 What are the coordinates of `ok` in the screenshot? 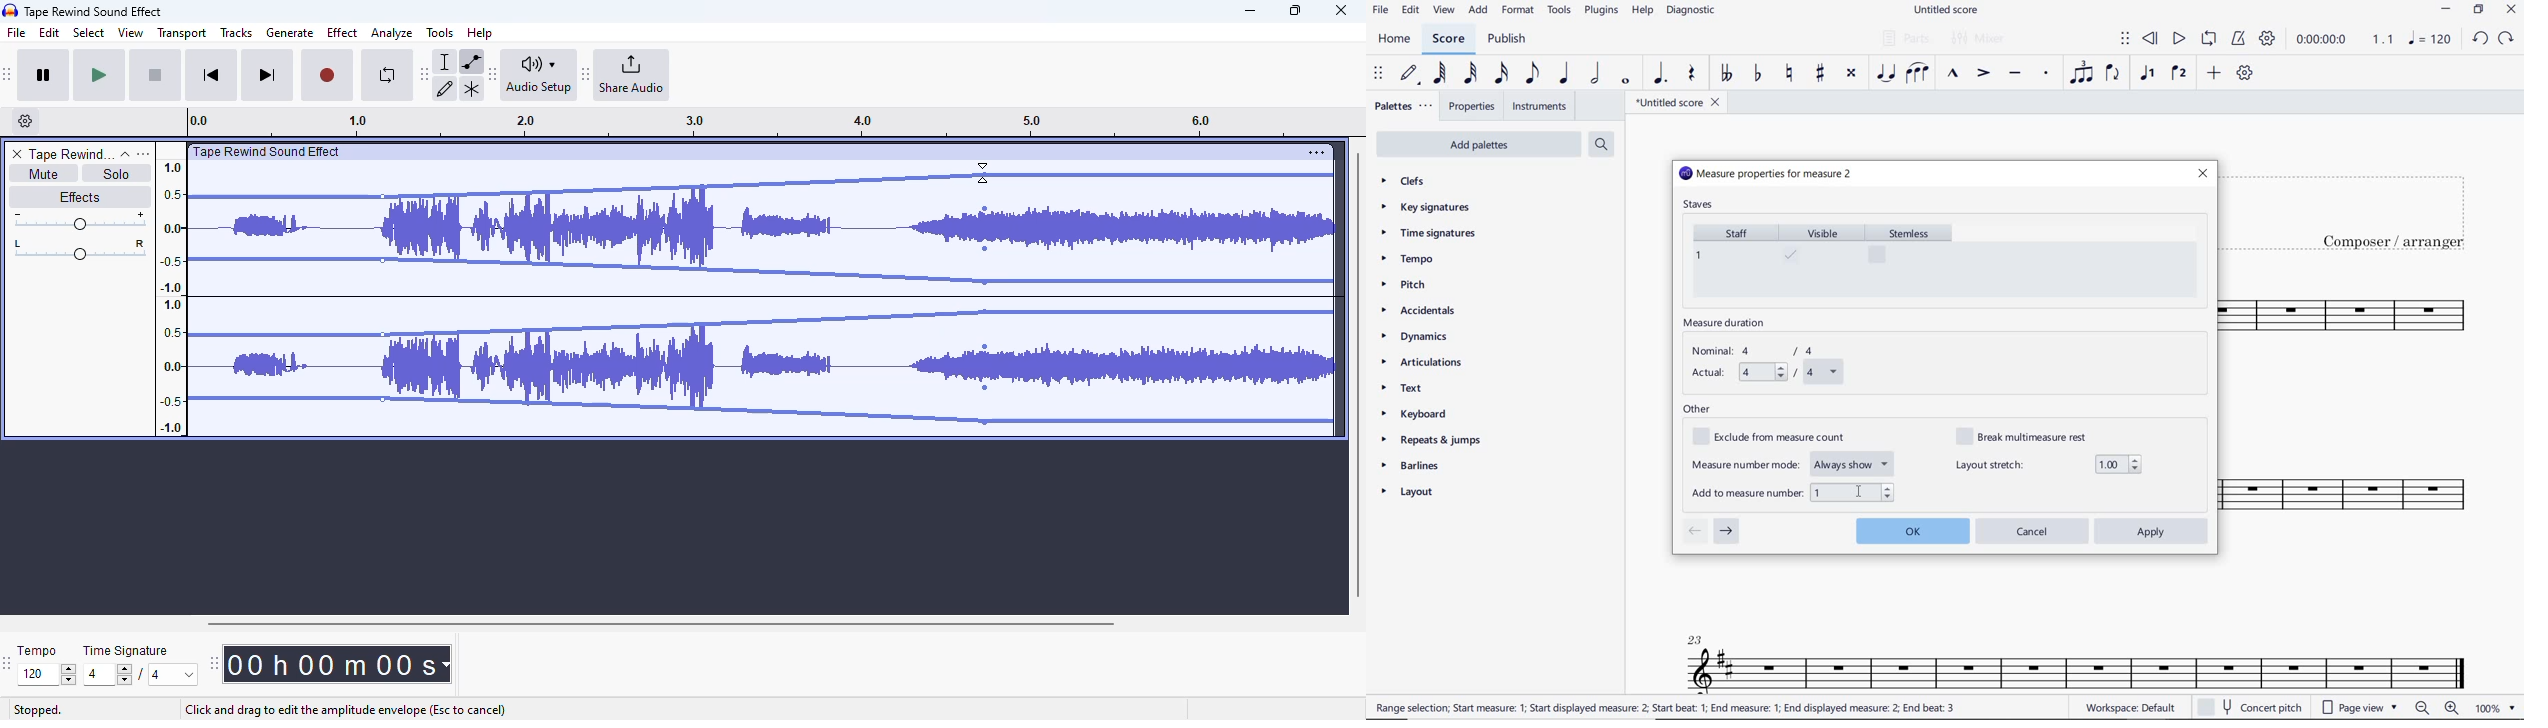 It's located at (1912, 529).